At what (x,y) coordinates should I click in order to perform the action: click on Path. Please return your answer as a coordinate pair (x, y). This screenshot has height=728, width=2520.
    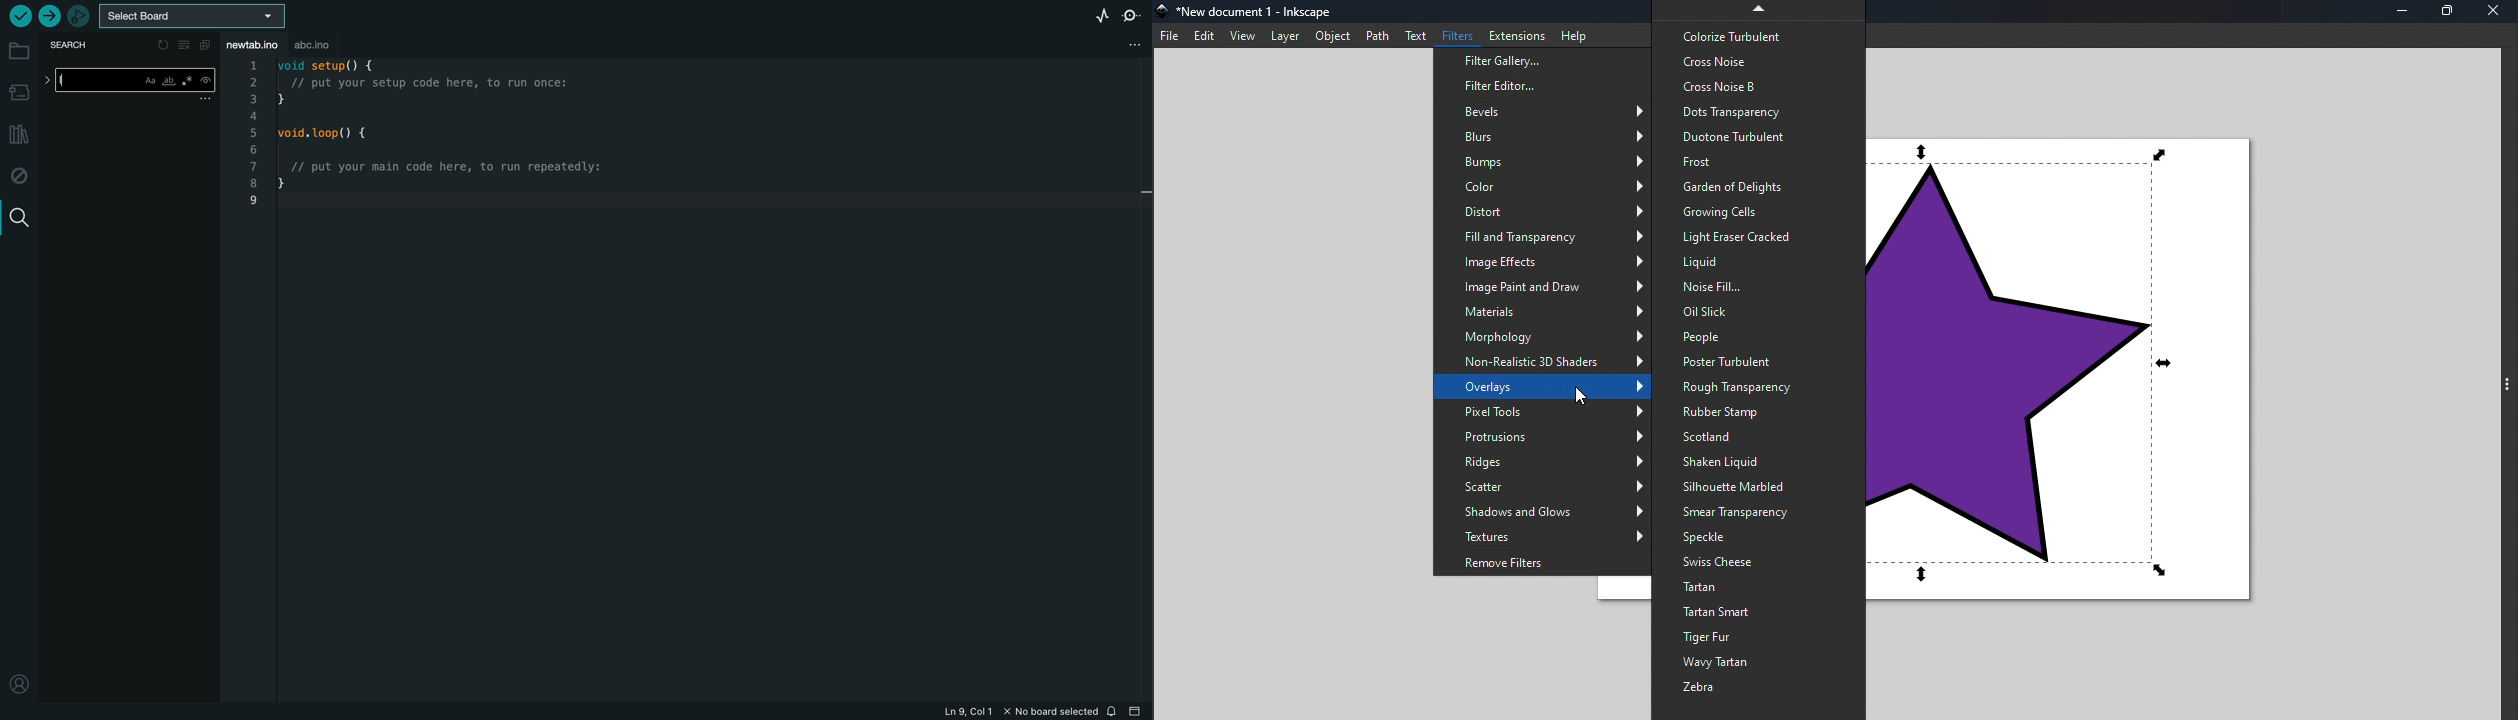
    Looking at the image, I should click on (1377, 35).